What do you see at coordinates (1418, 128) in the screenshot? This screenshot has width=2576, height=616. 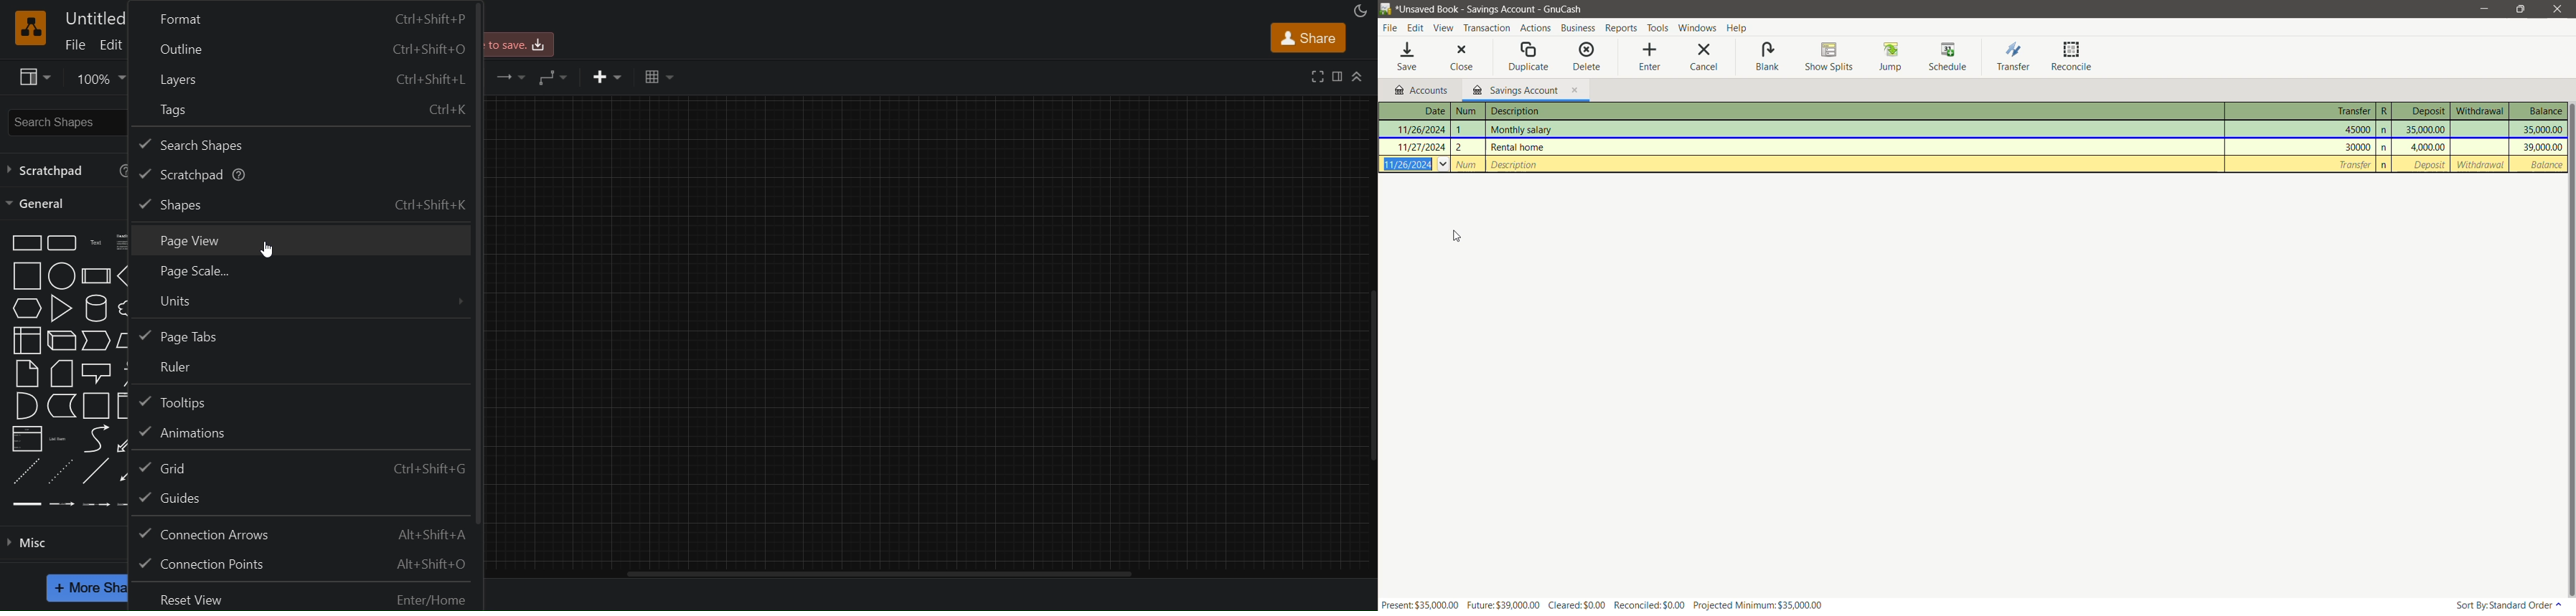 I see `11/26/2024` at bounding box center [1418, 128].